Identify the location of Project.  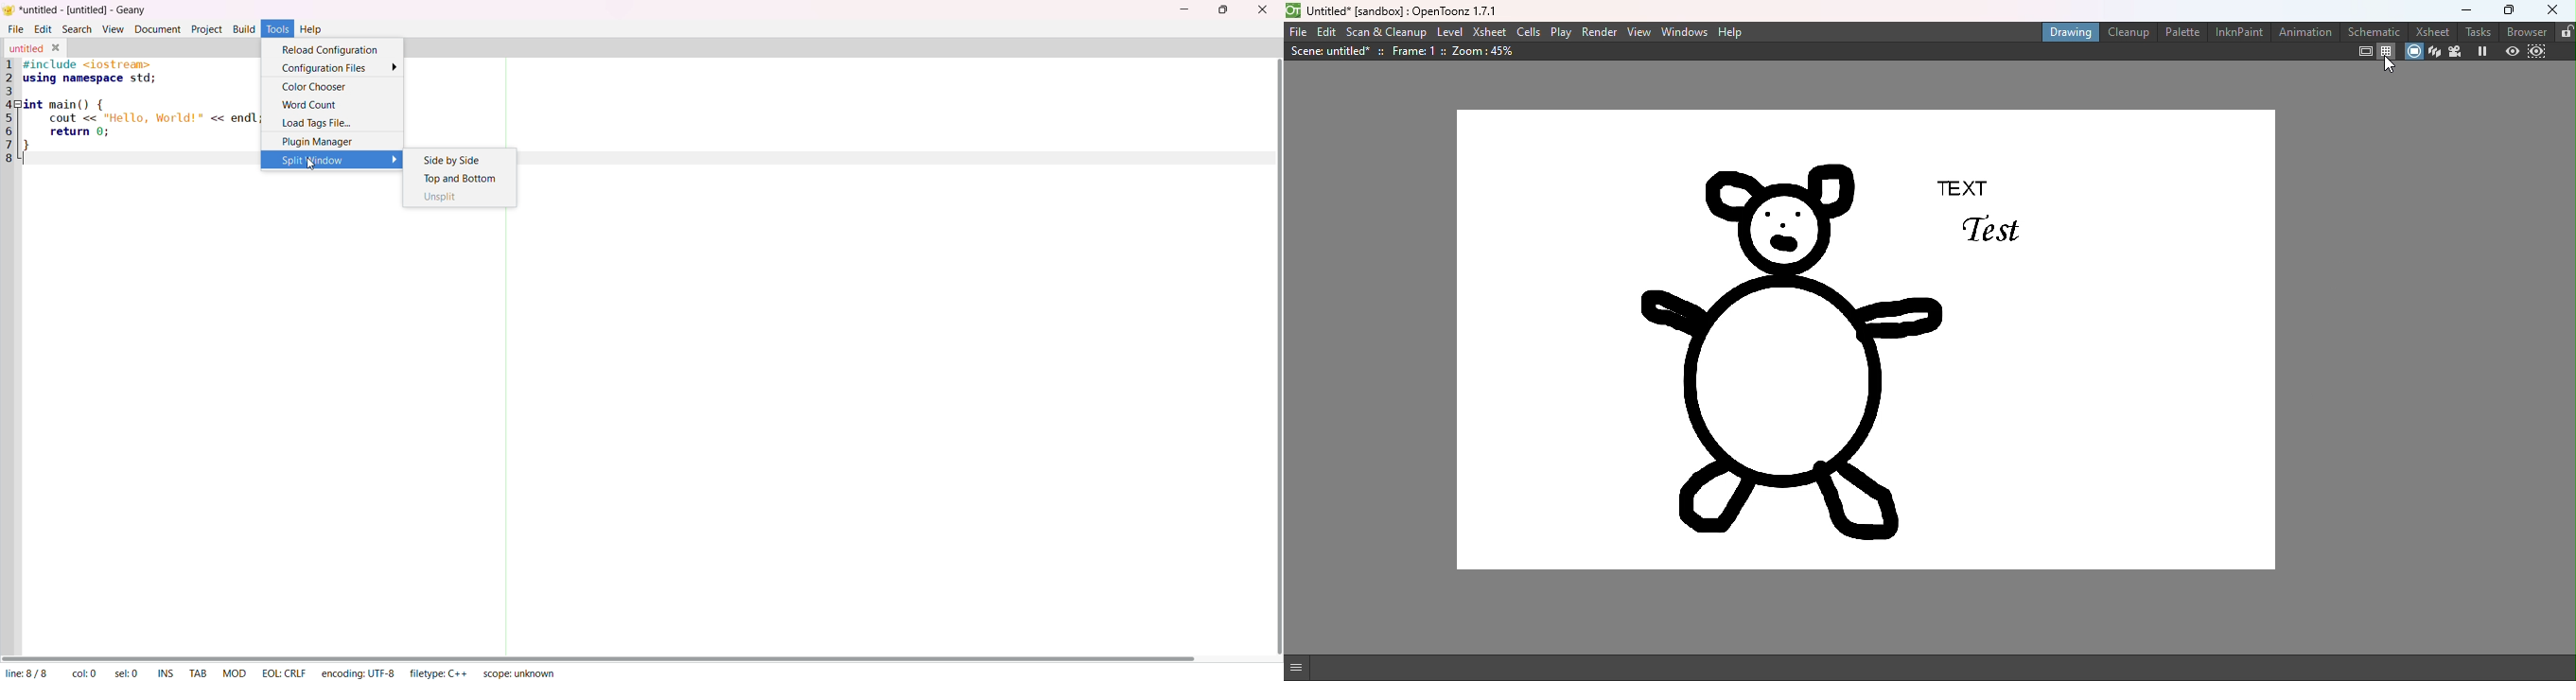
(207, 29).